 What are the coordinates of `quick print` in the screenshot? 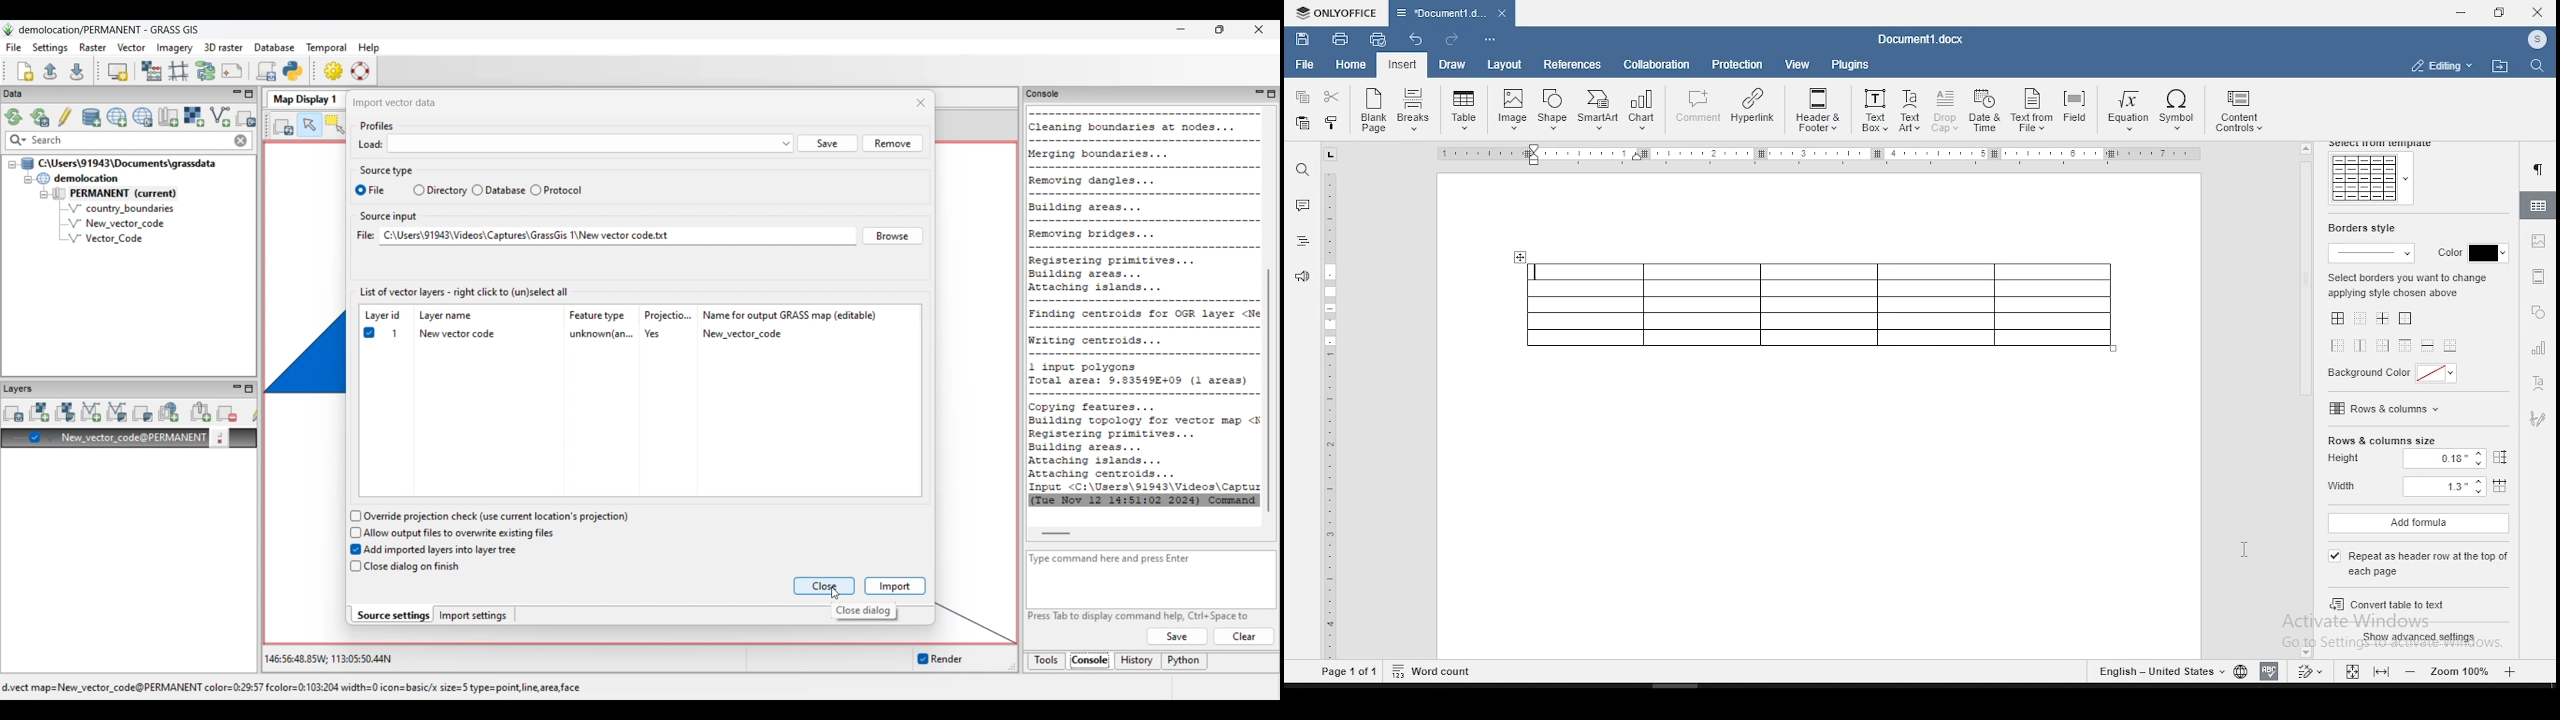 It's located at (1378, 39).